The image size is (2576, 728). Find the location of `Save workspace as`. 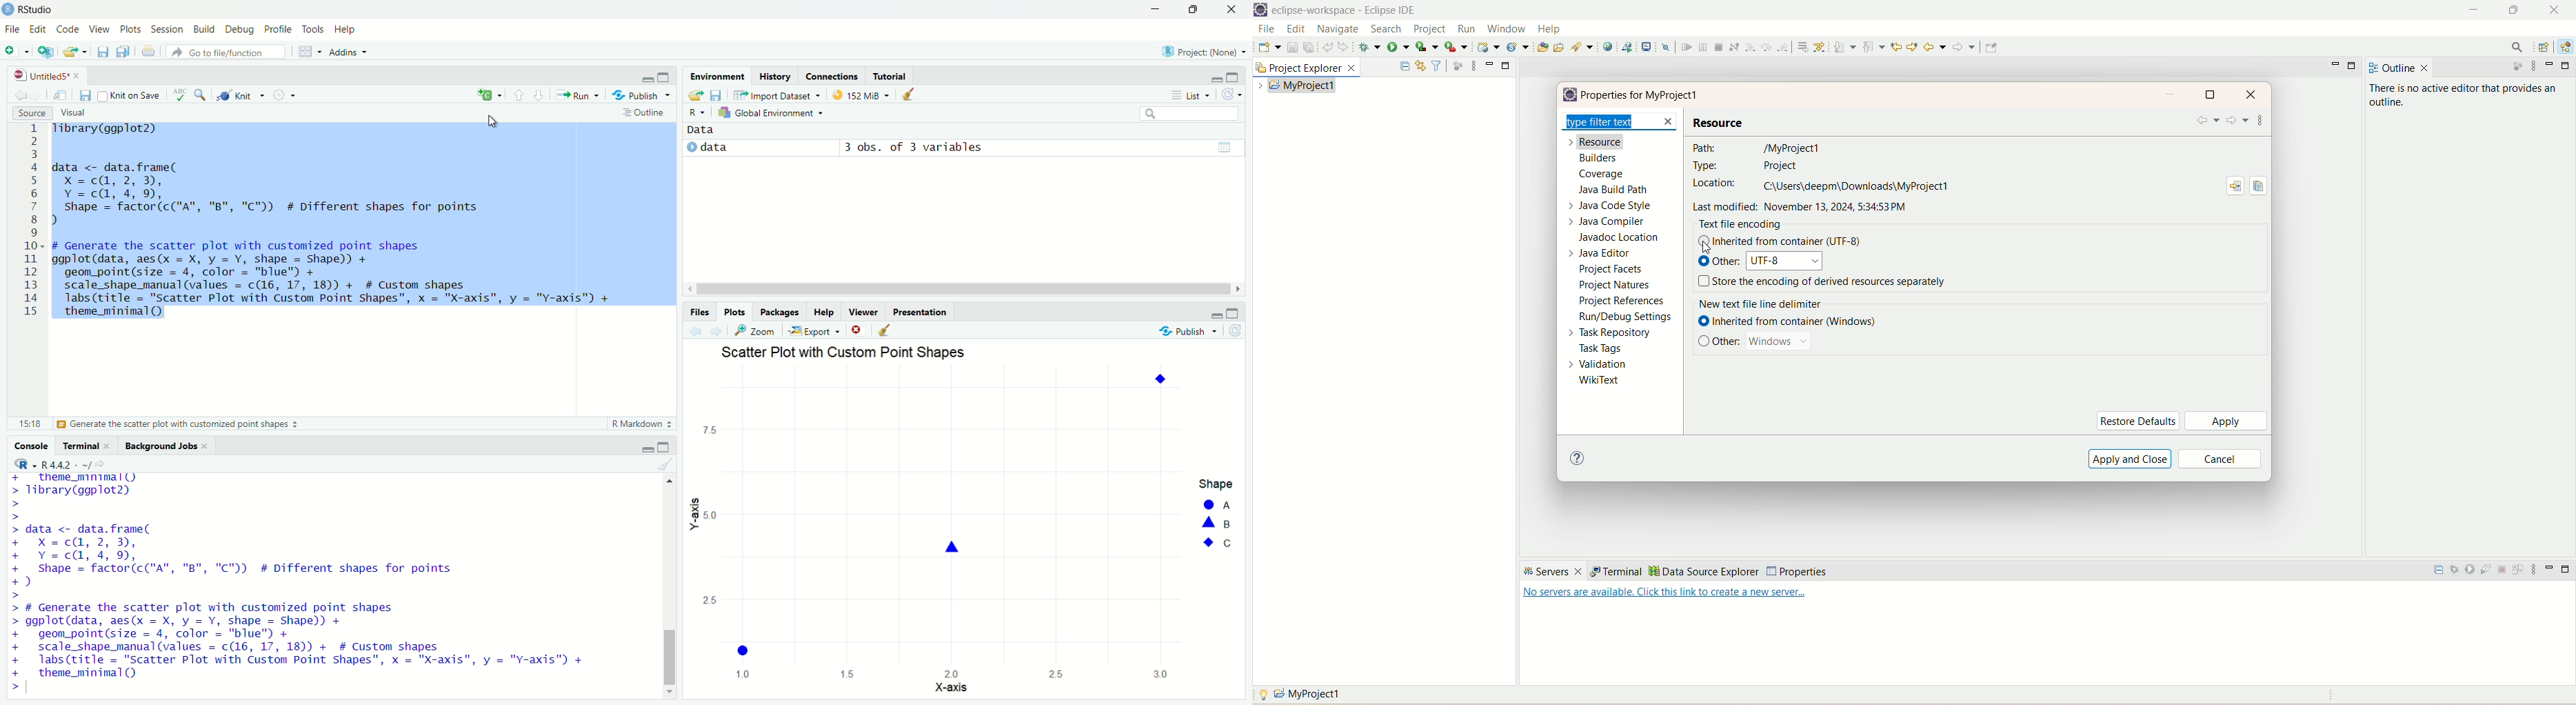

Save workspace as is located at coordinates (716, 95).